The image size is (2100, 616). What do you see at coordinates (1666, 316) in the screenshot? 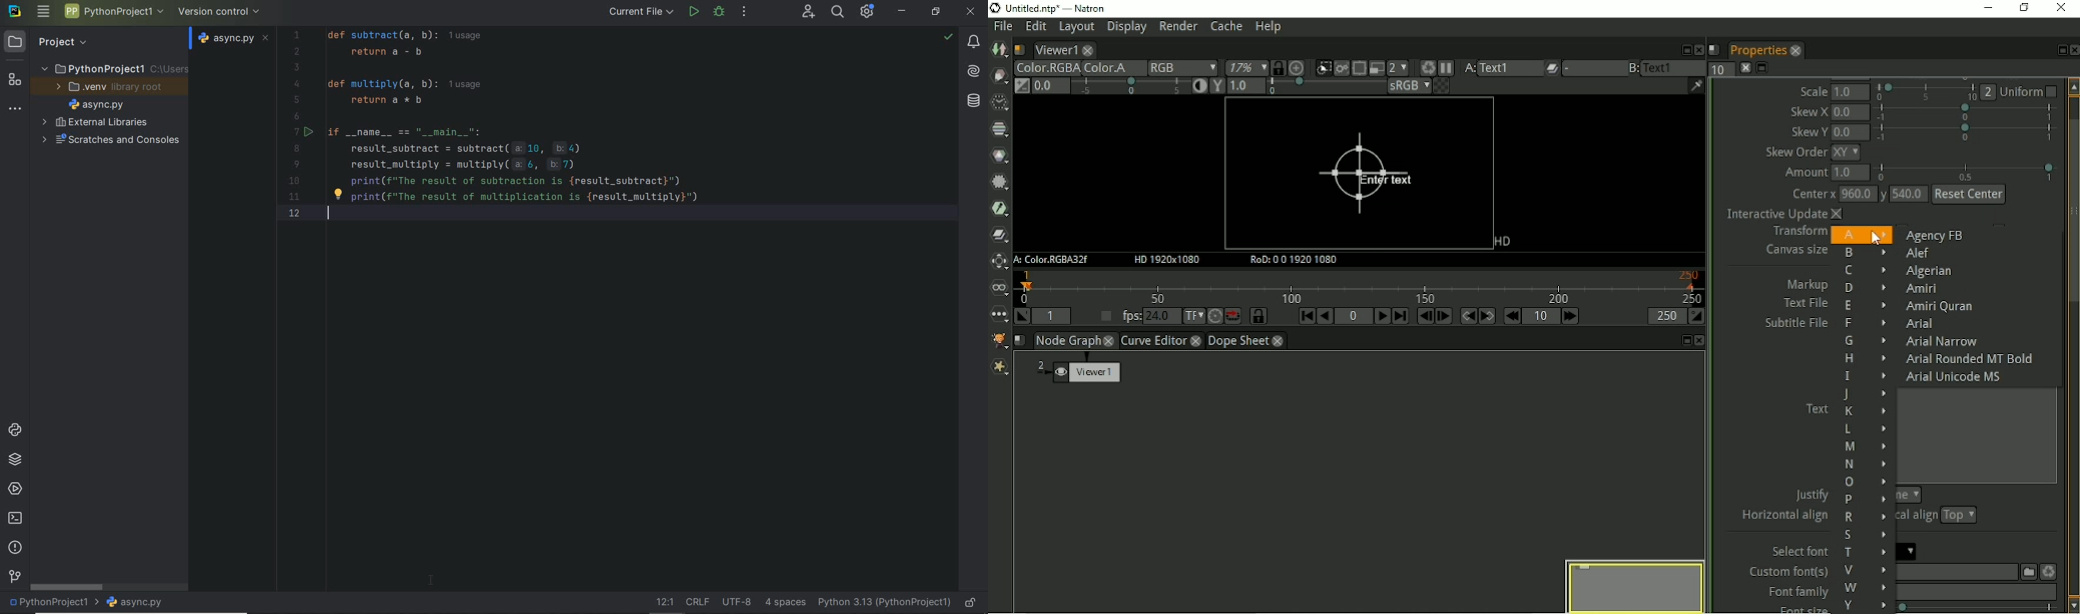
I see `The playback out point` at bounding box center [1666, 316].